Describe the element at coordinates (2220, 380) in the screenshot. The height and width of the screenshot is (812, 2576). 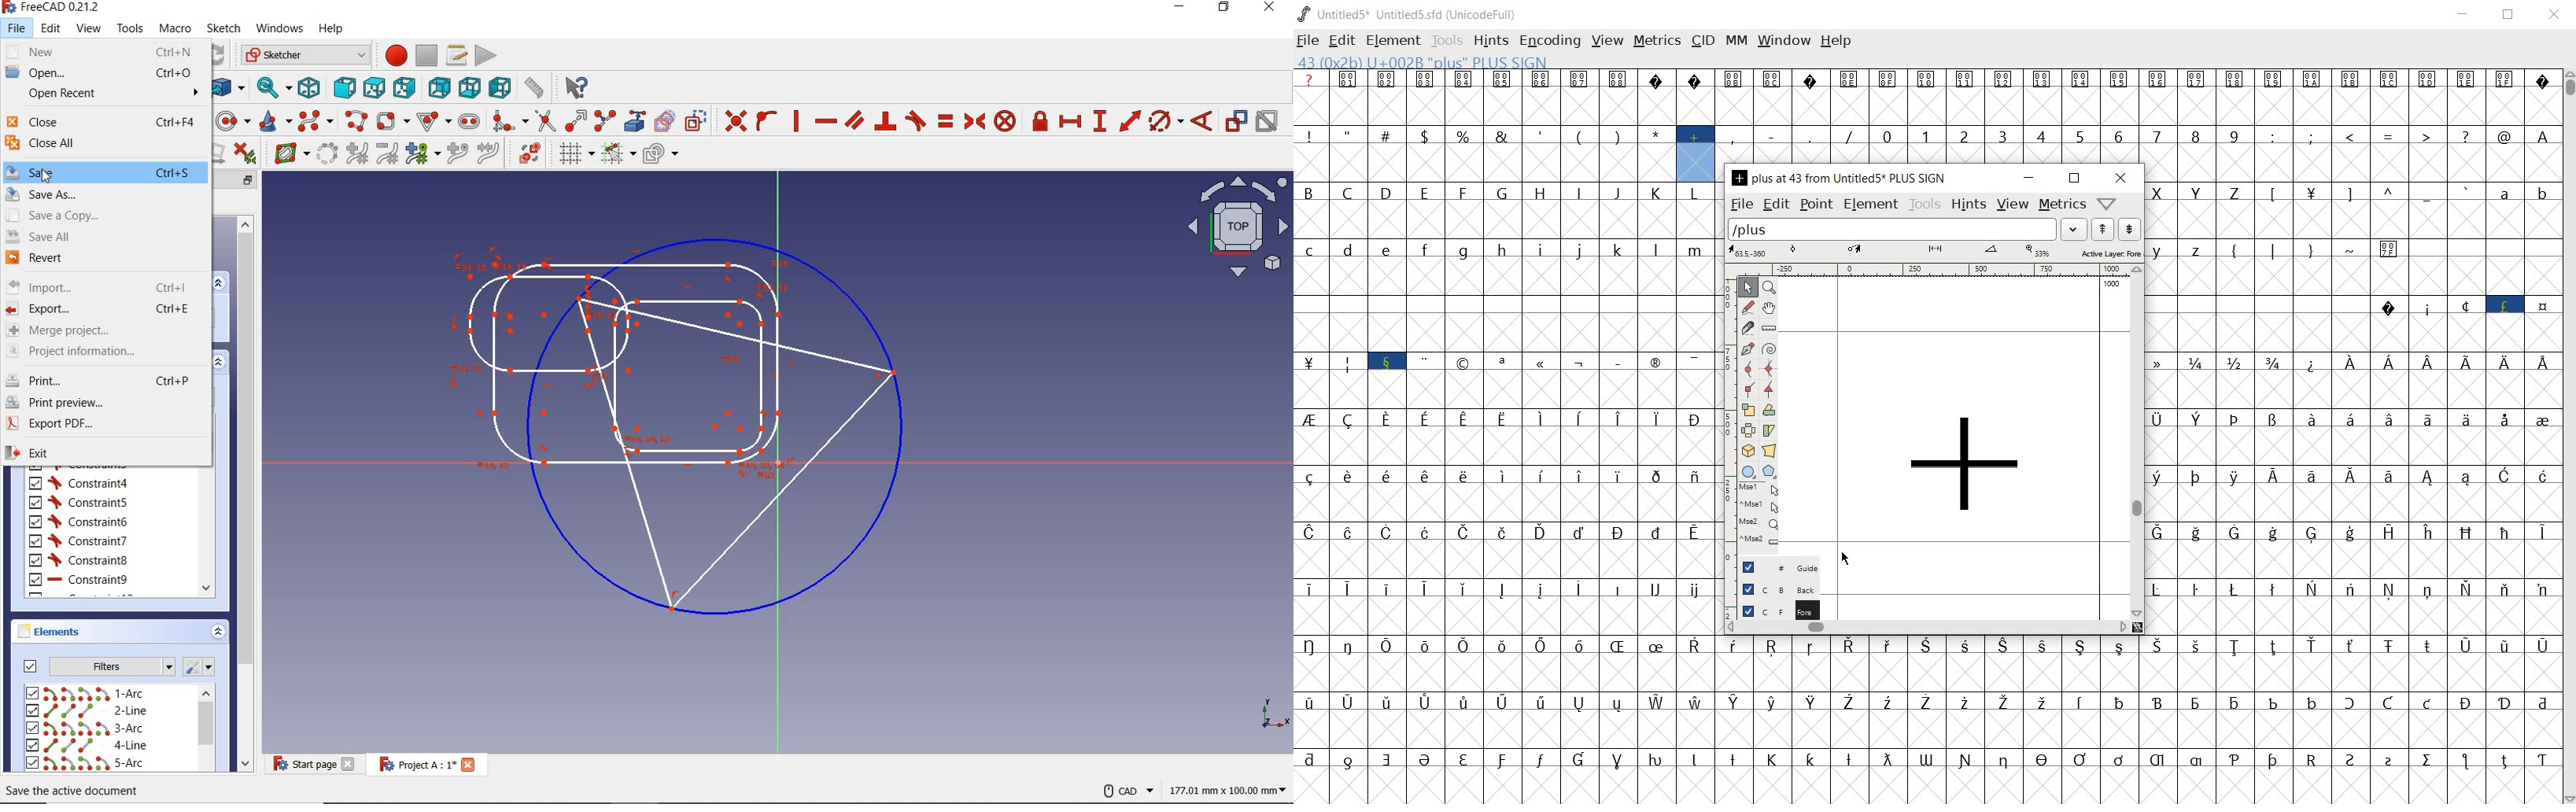
I see `mathematical fraction` at that location.